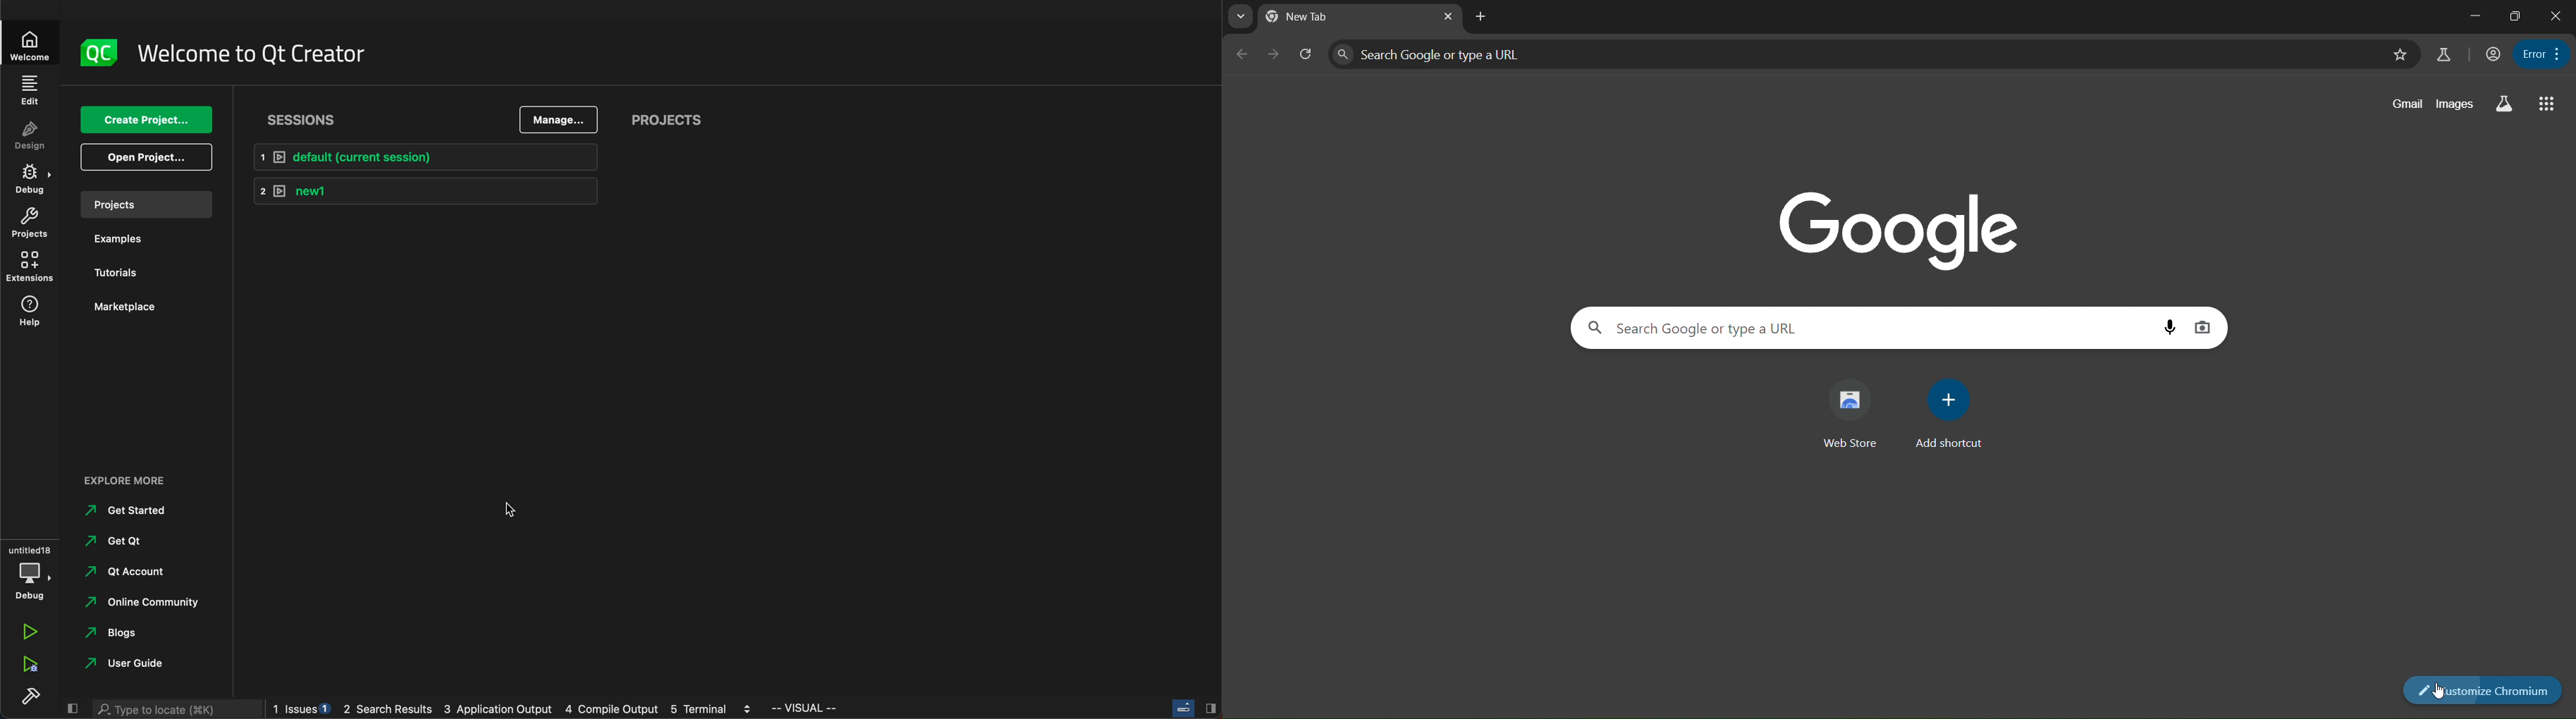 The width and height of the screenshot is (2576, 728). I want to click on voicesearch, so click(2202, 328).